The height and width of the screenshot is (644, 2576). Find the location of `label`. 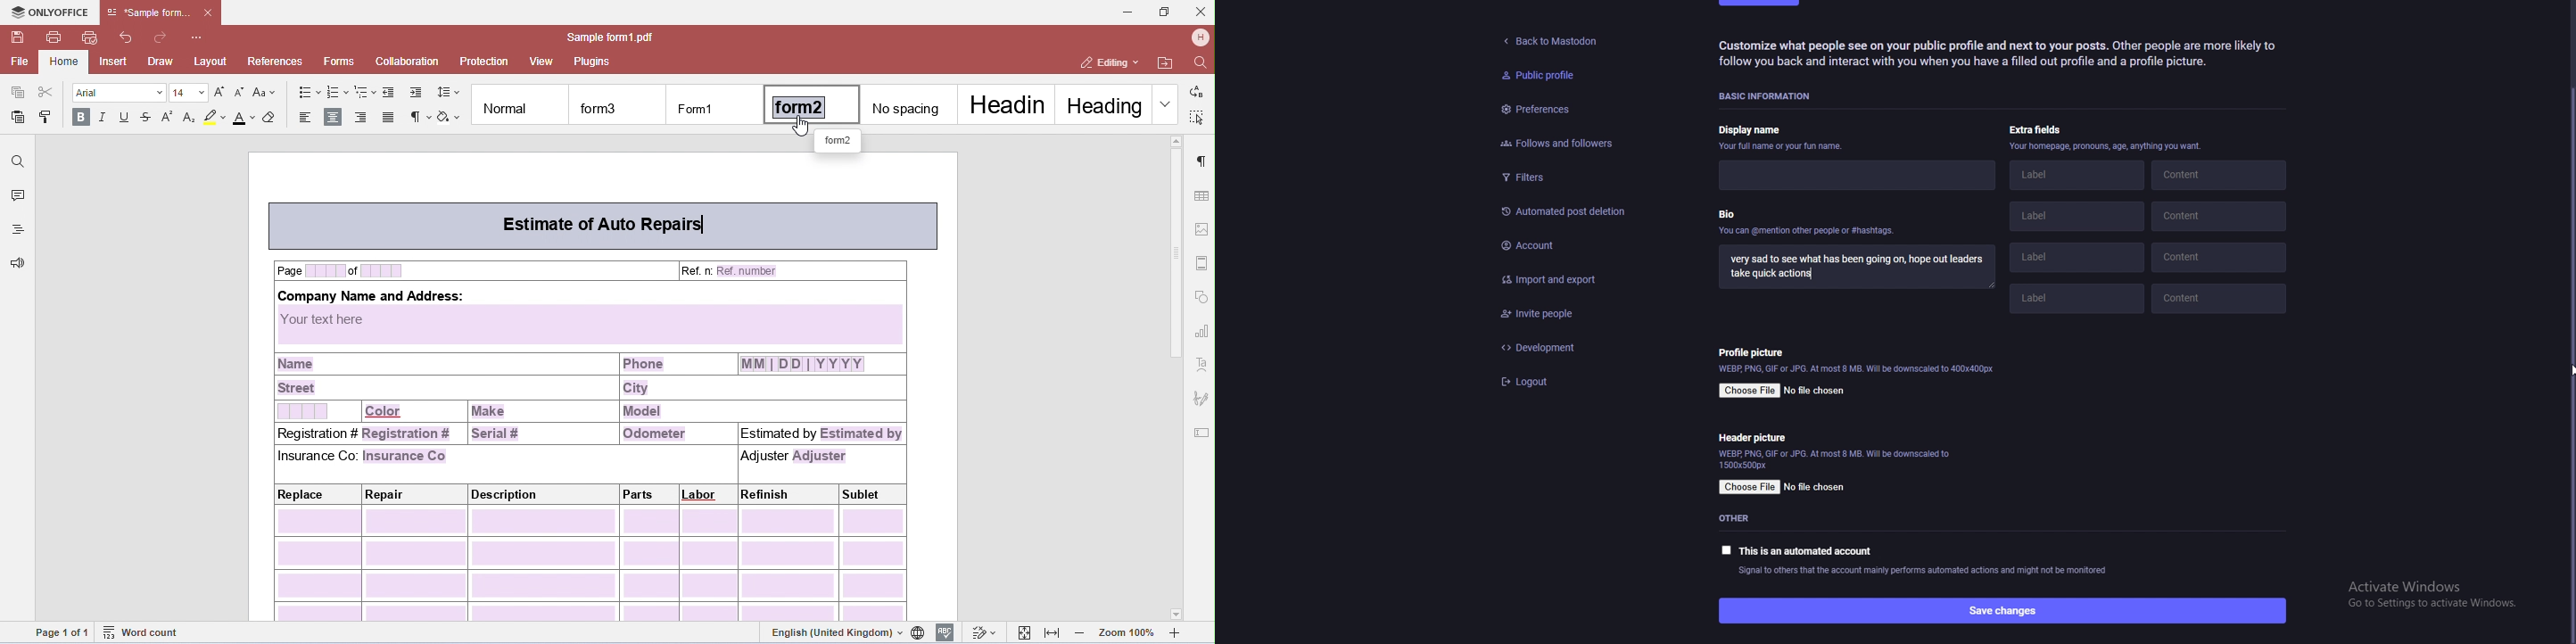

label is located at coordinates (2077, 177).